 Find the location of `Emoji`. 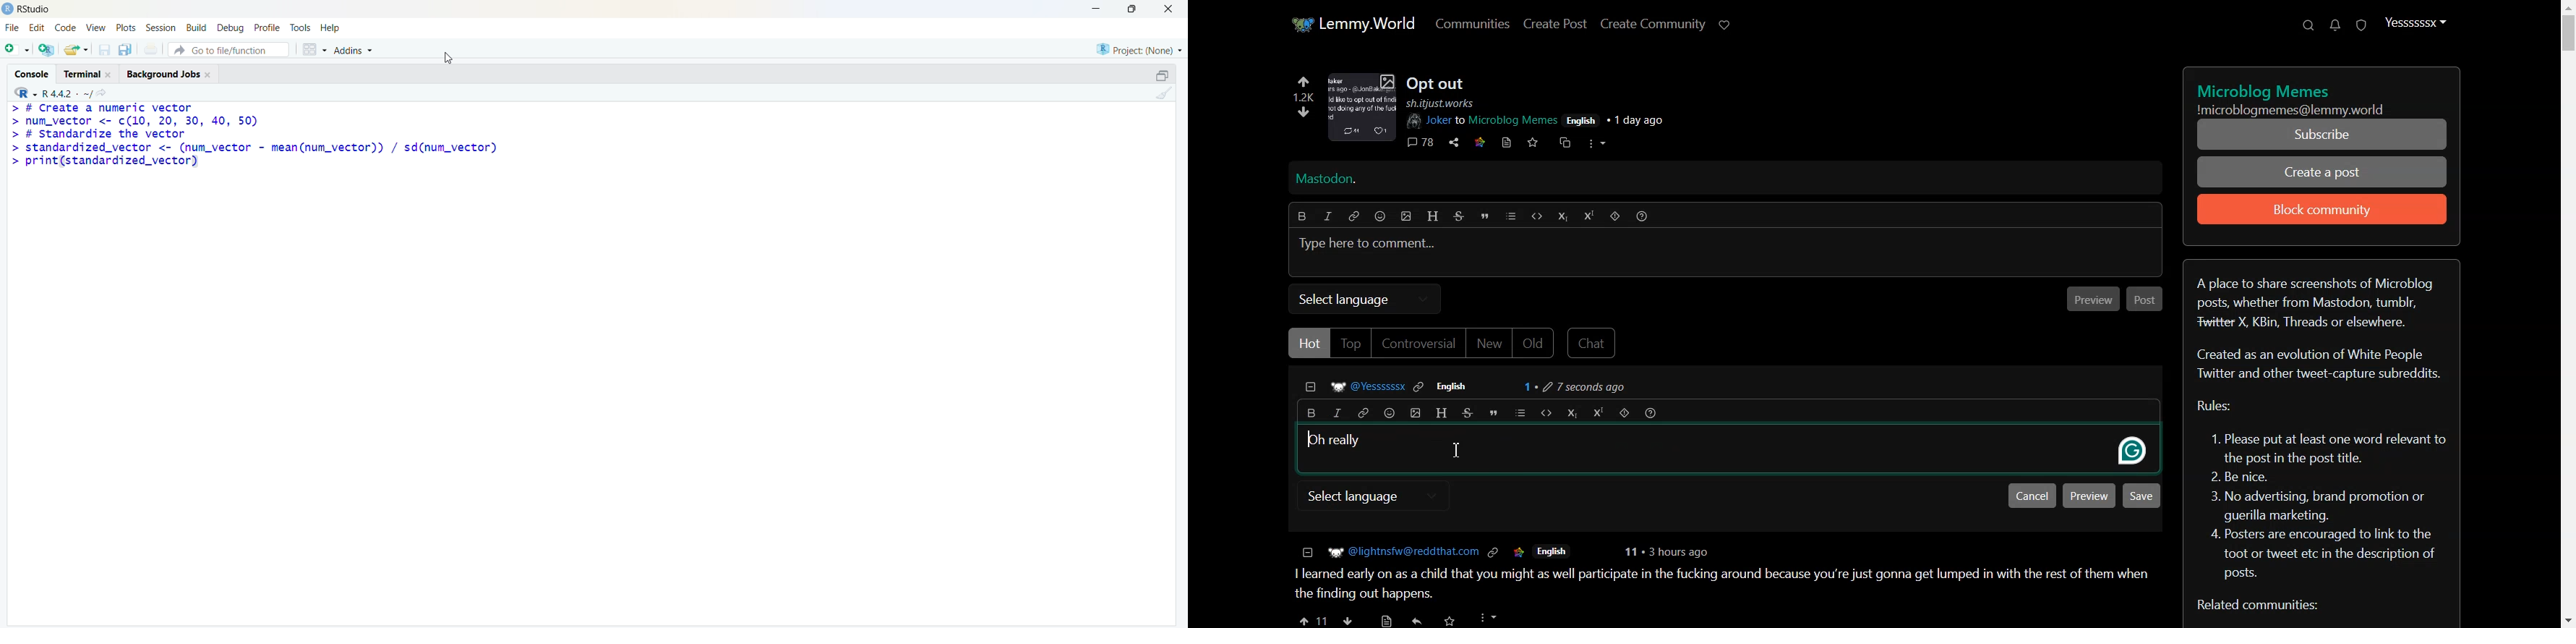

Emoji is located at coordinates (1387, 413).